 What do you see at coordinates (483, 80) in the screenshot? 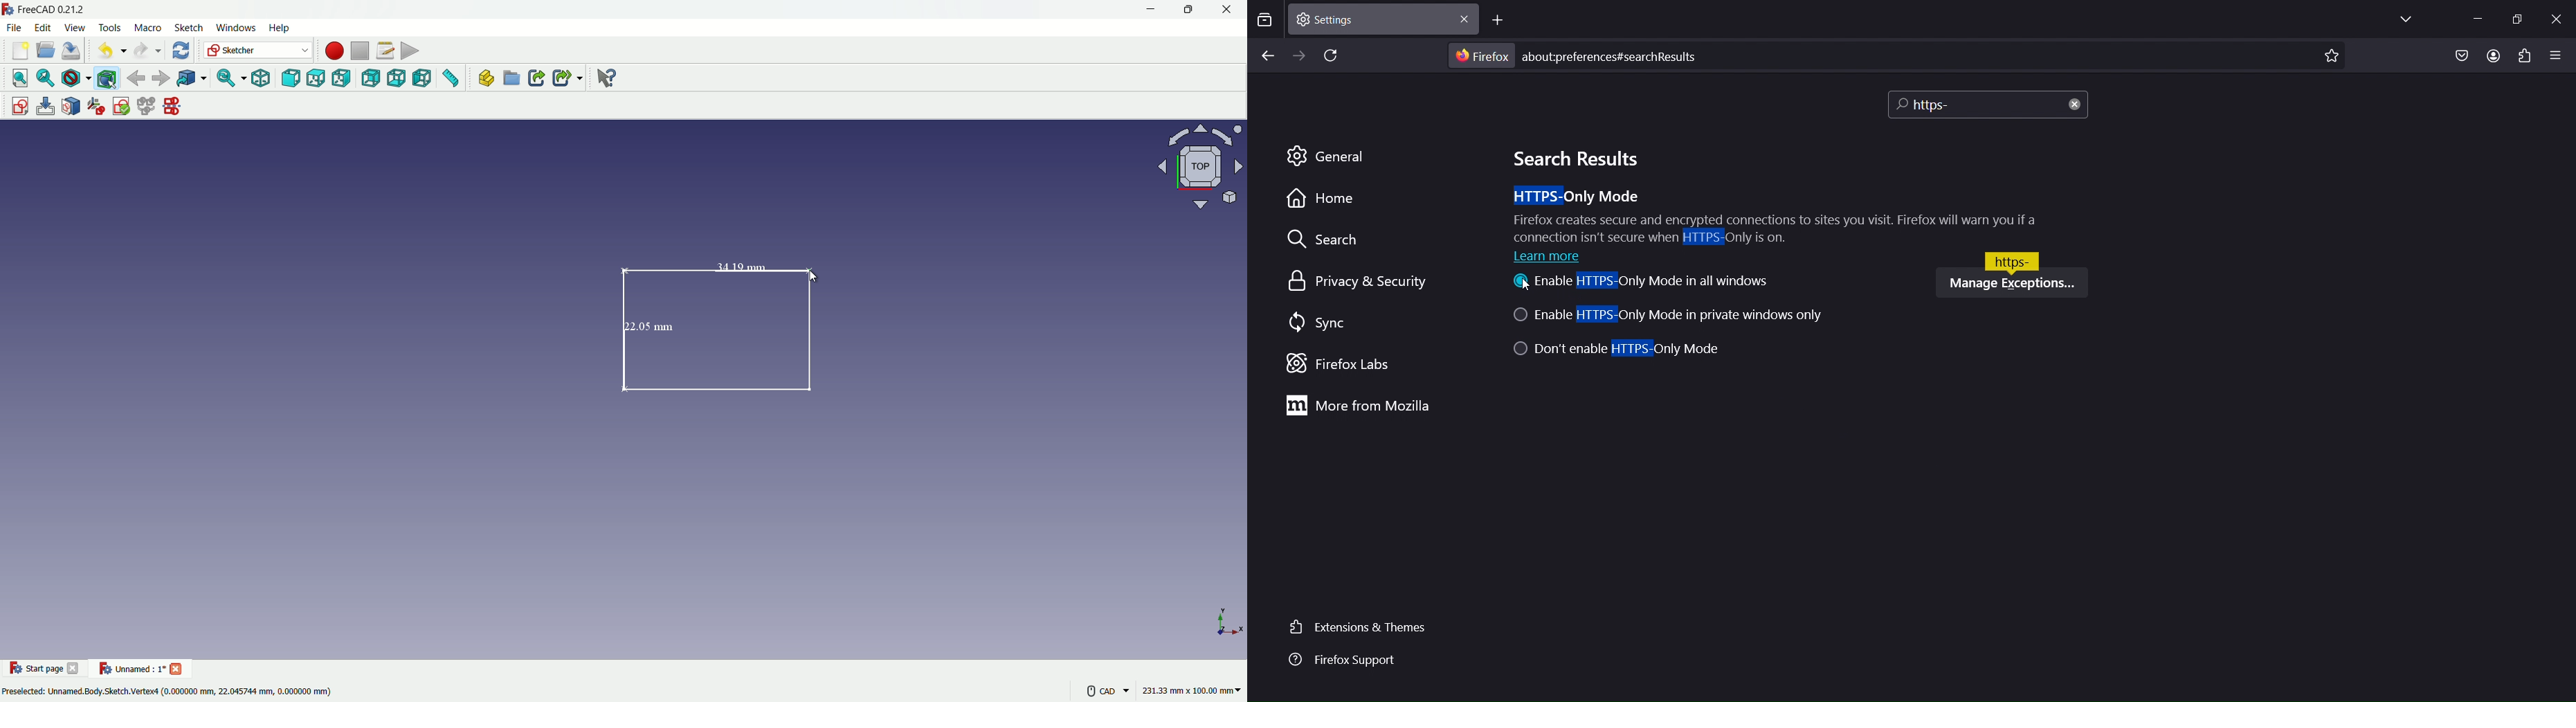
I see `create part` at bounding box center [483, 80].